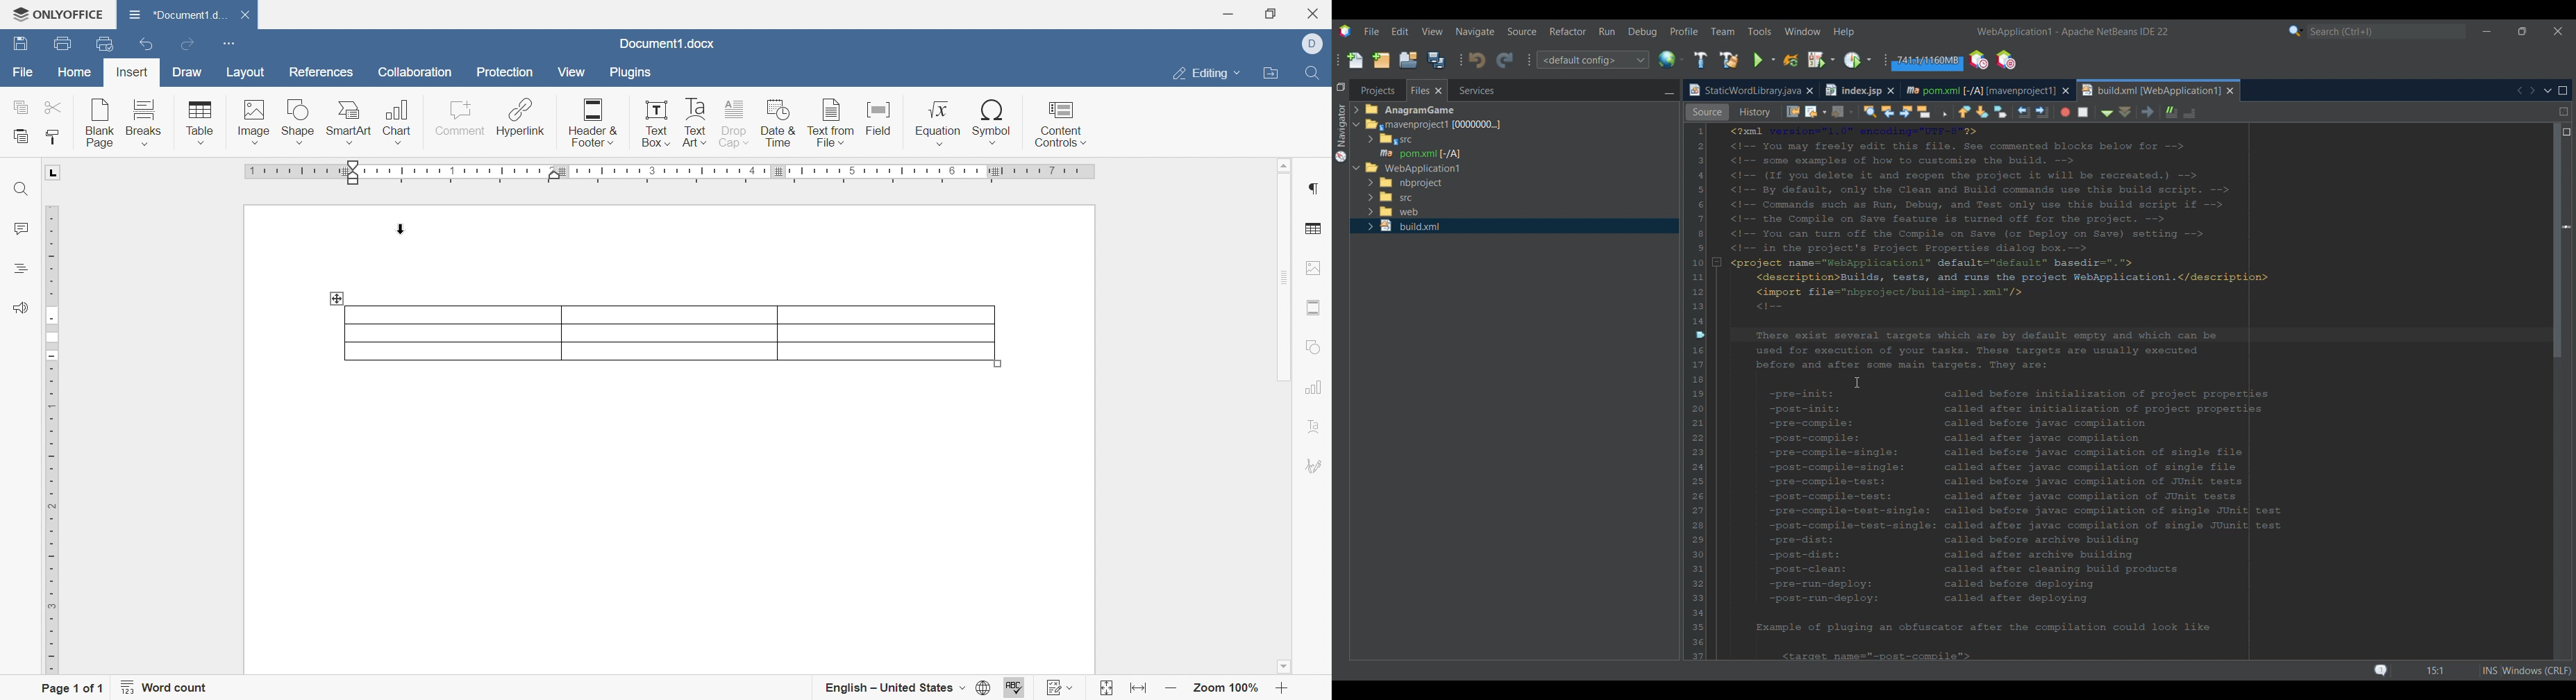 Image resolution: width=2576 pixels, height=700 pixels. What do you see at coordinates (2072, 32) in the screenshot?
I see `Project name added` at bounding box center [2072, 32].